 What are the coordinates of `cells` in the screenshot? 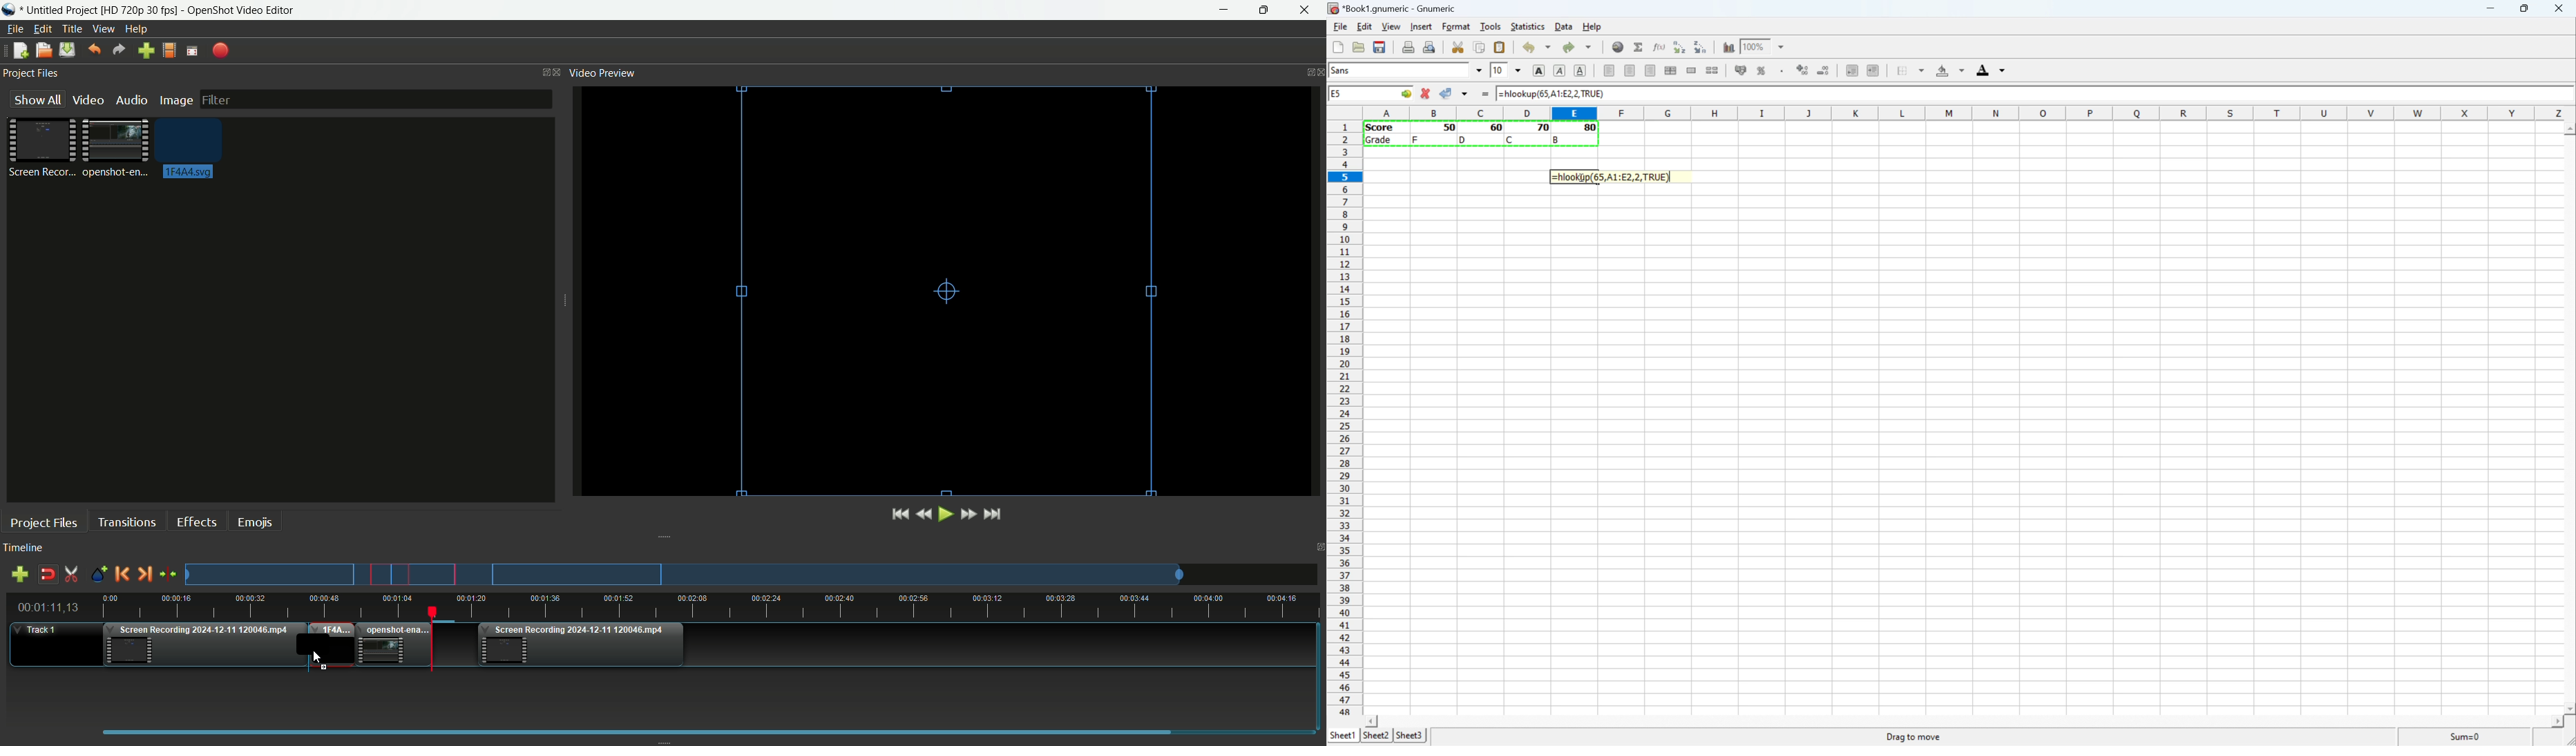 It's located at (1483, 158).